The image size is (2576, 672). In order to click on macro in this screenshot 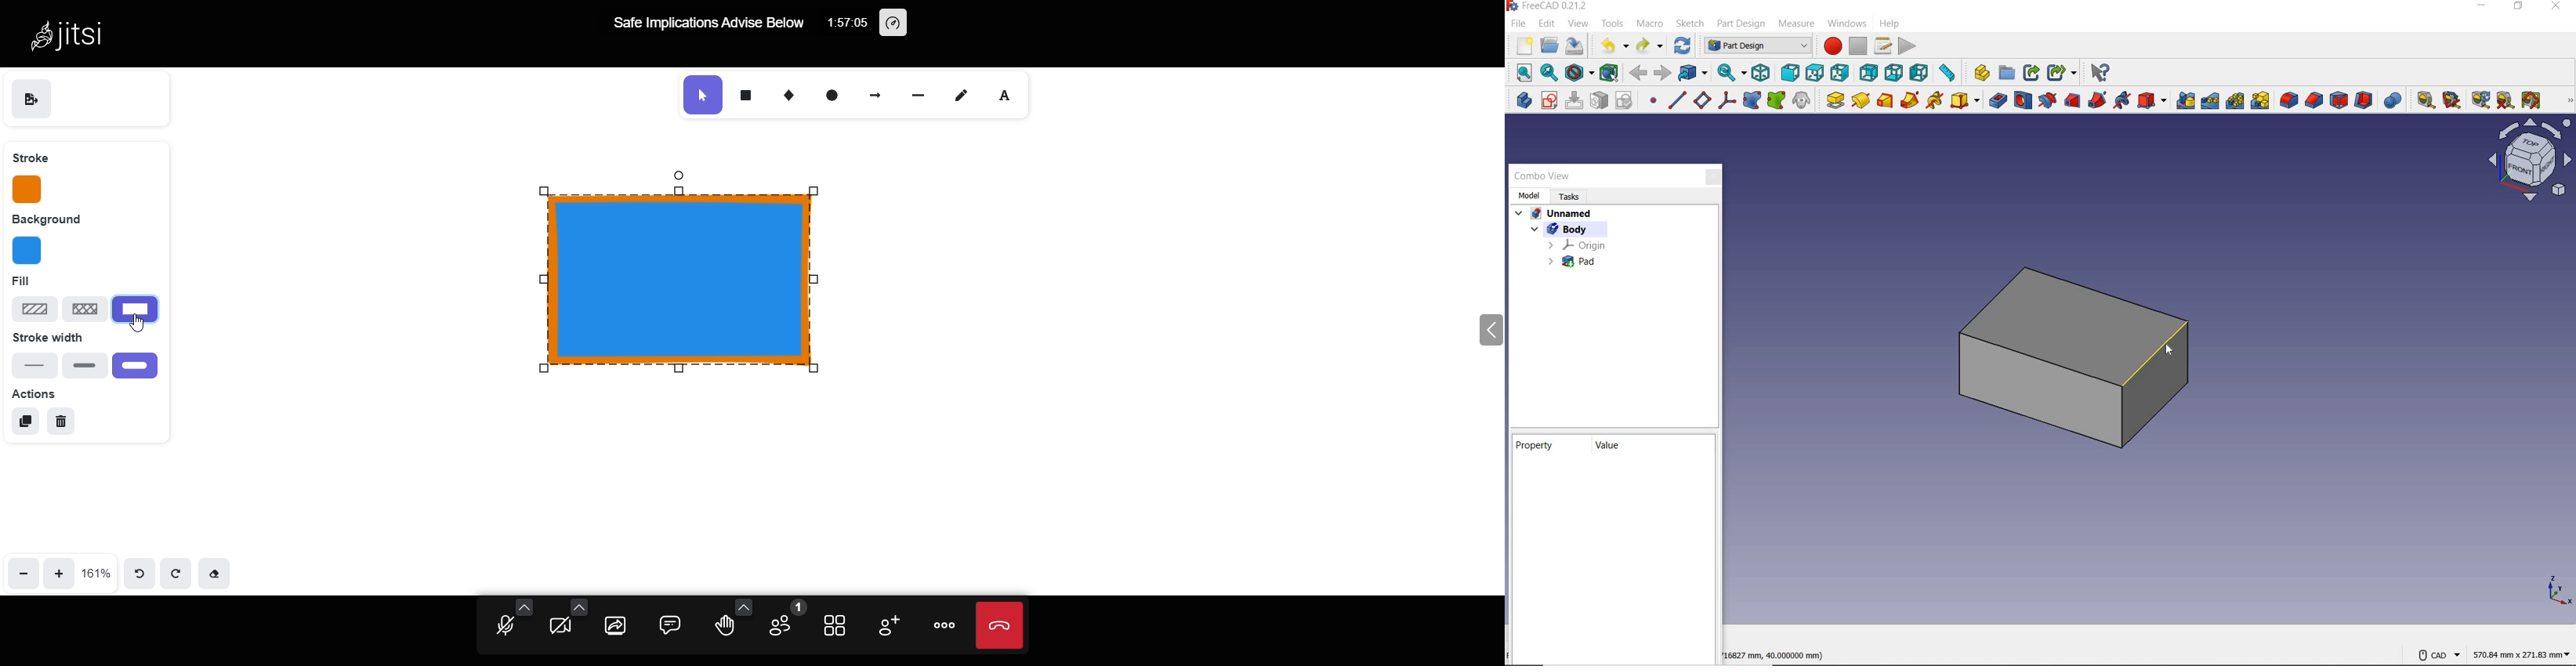, I will do `click(1652, 25)`.